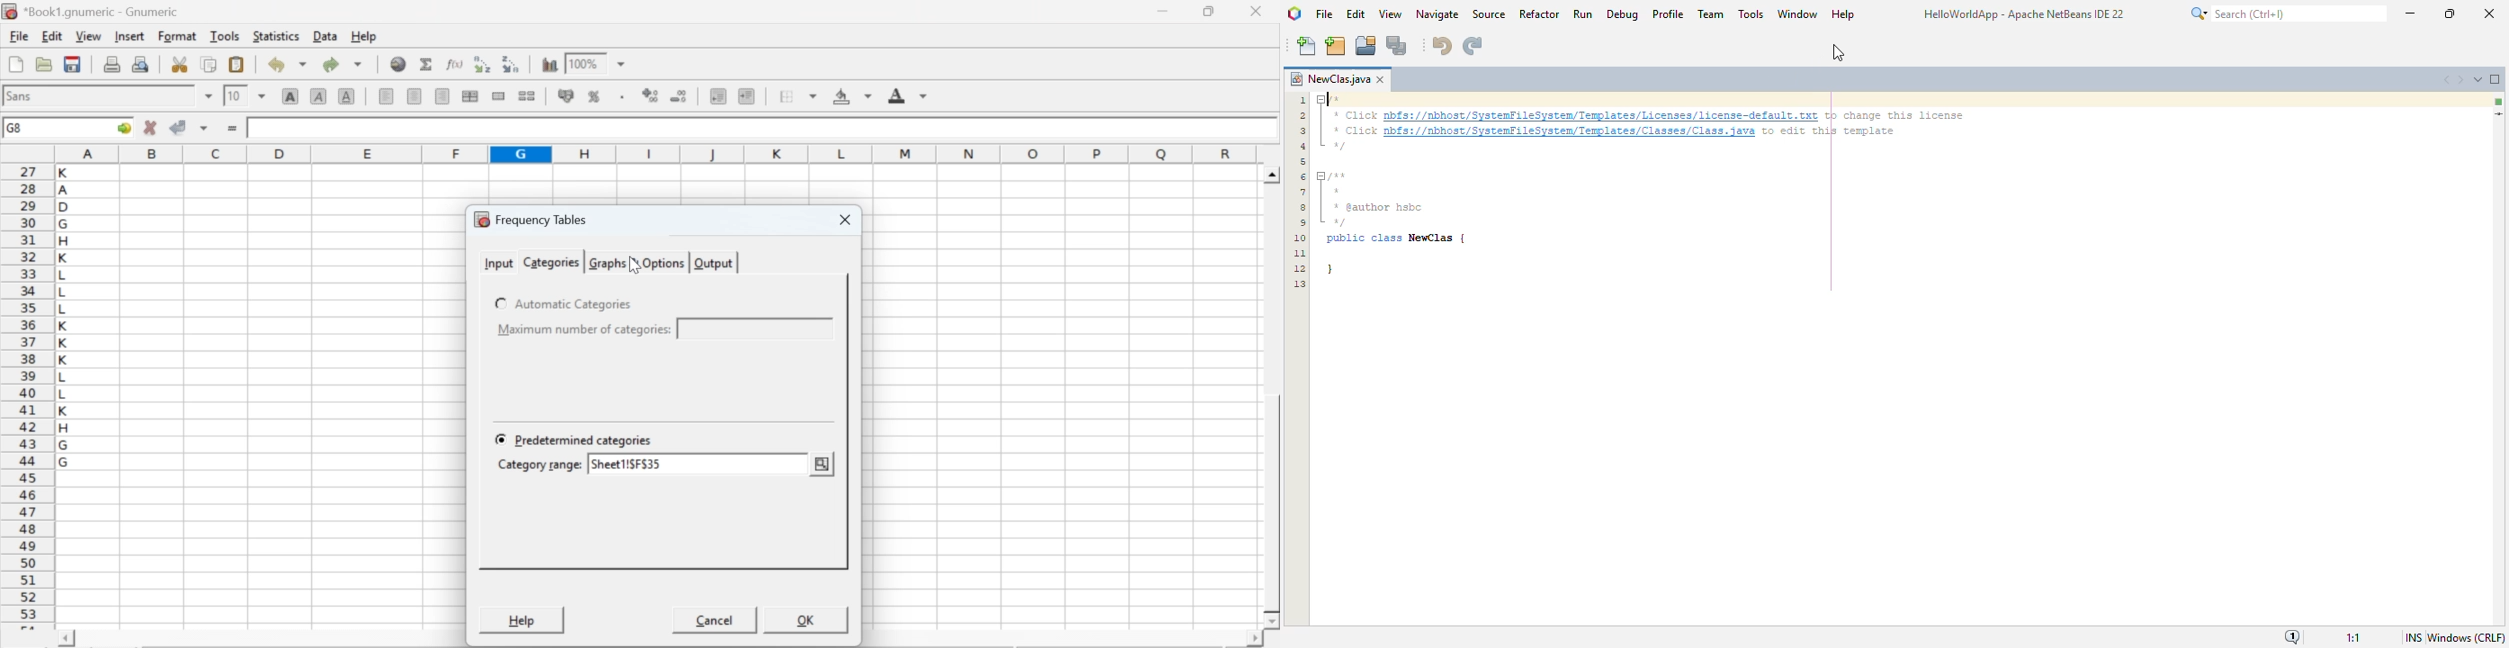 This screenshot has height=672, width=2520. I want to click on sheet1!$F$35, so click(627, 465).